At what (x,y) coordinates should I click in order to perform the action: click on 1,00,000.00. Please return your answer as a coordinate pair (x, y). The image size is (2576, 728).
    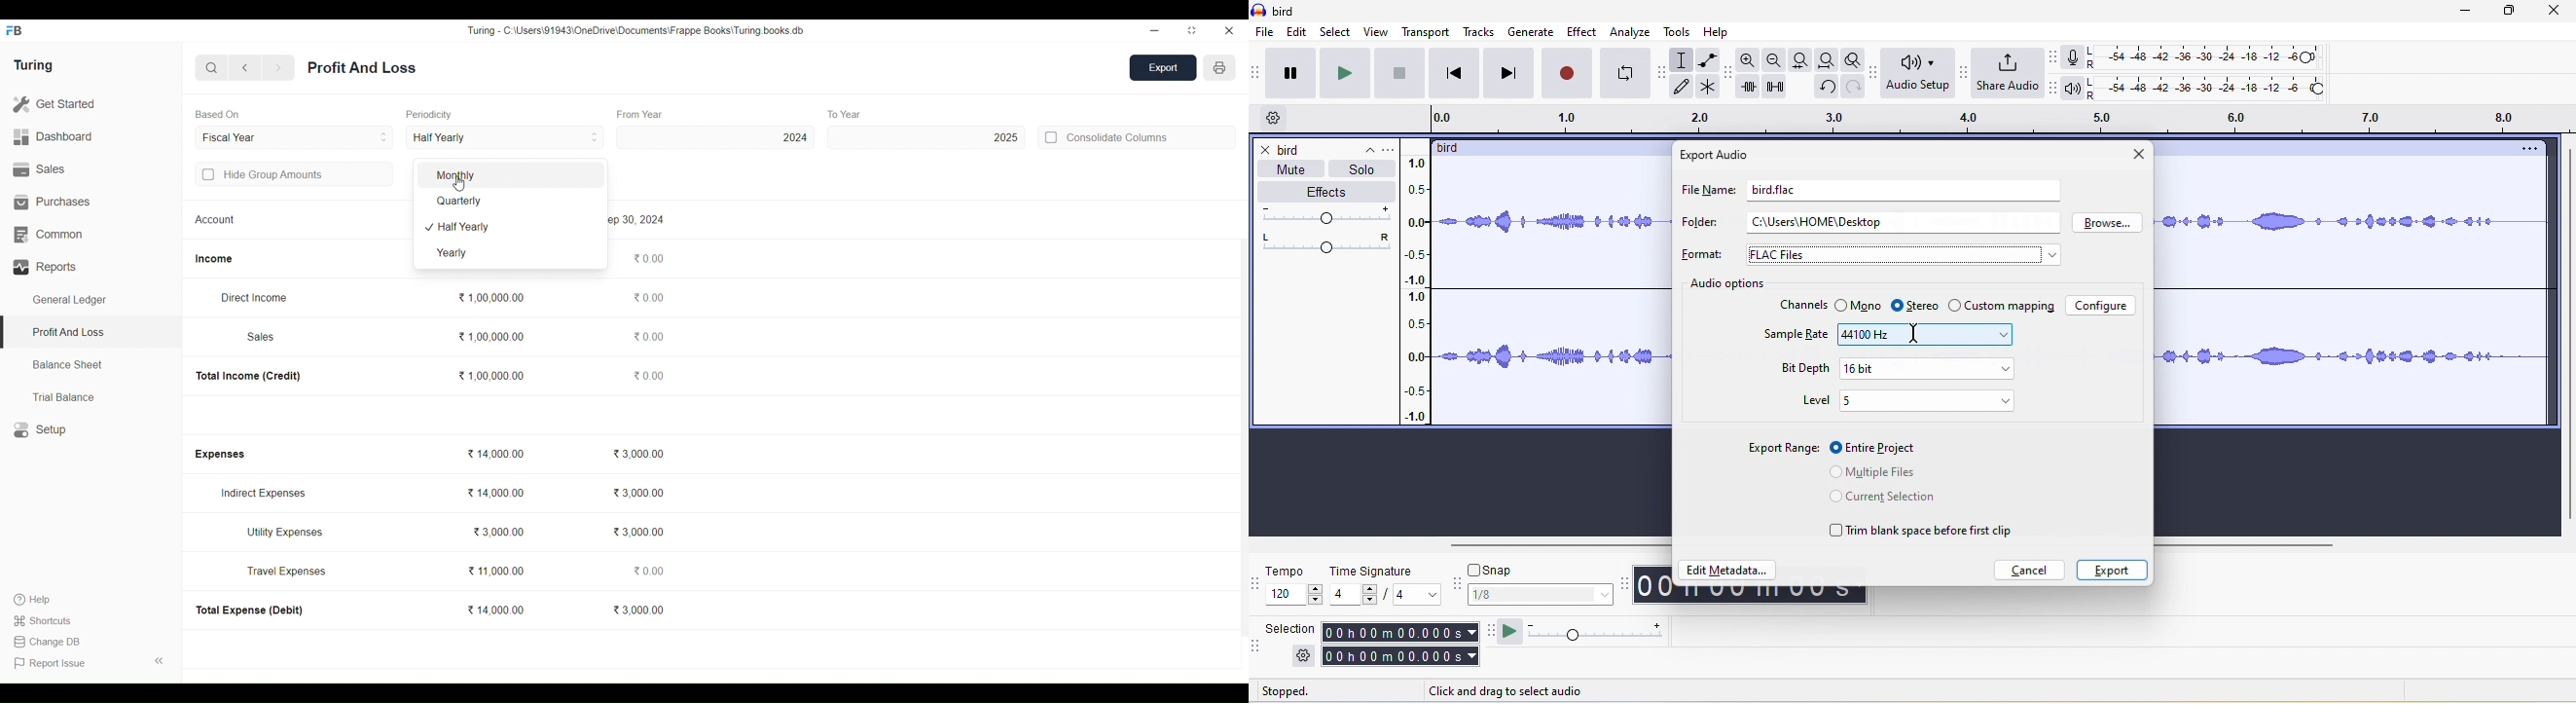
    Looking at the image, I should click on (491, 297).